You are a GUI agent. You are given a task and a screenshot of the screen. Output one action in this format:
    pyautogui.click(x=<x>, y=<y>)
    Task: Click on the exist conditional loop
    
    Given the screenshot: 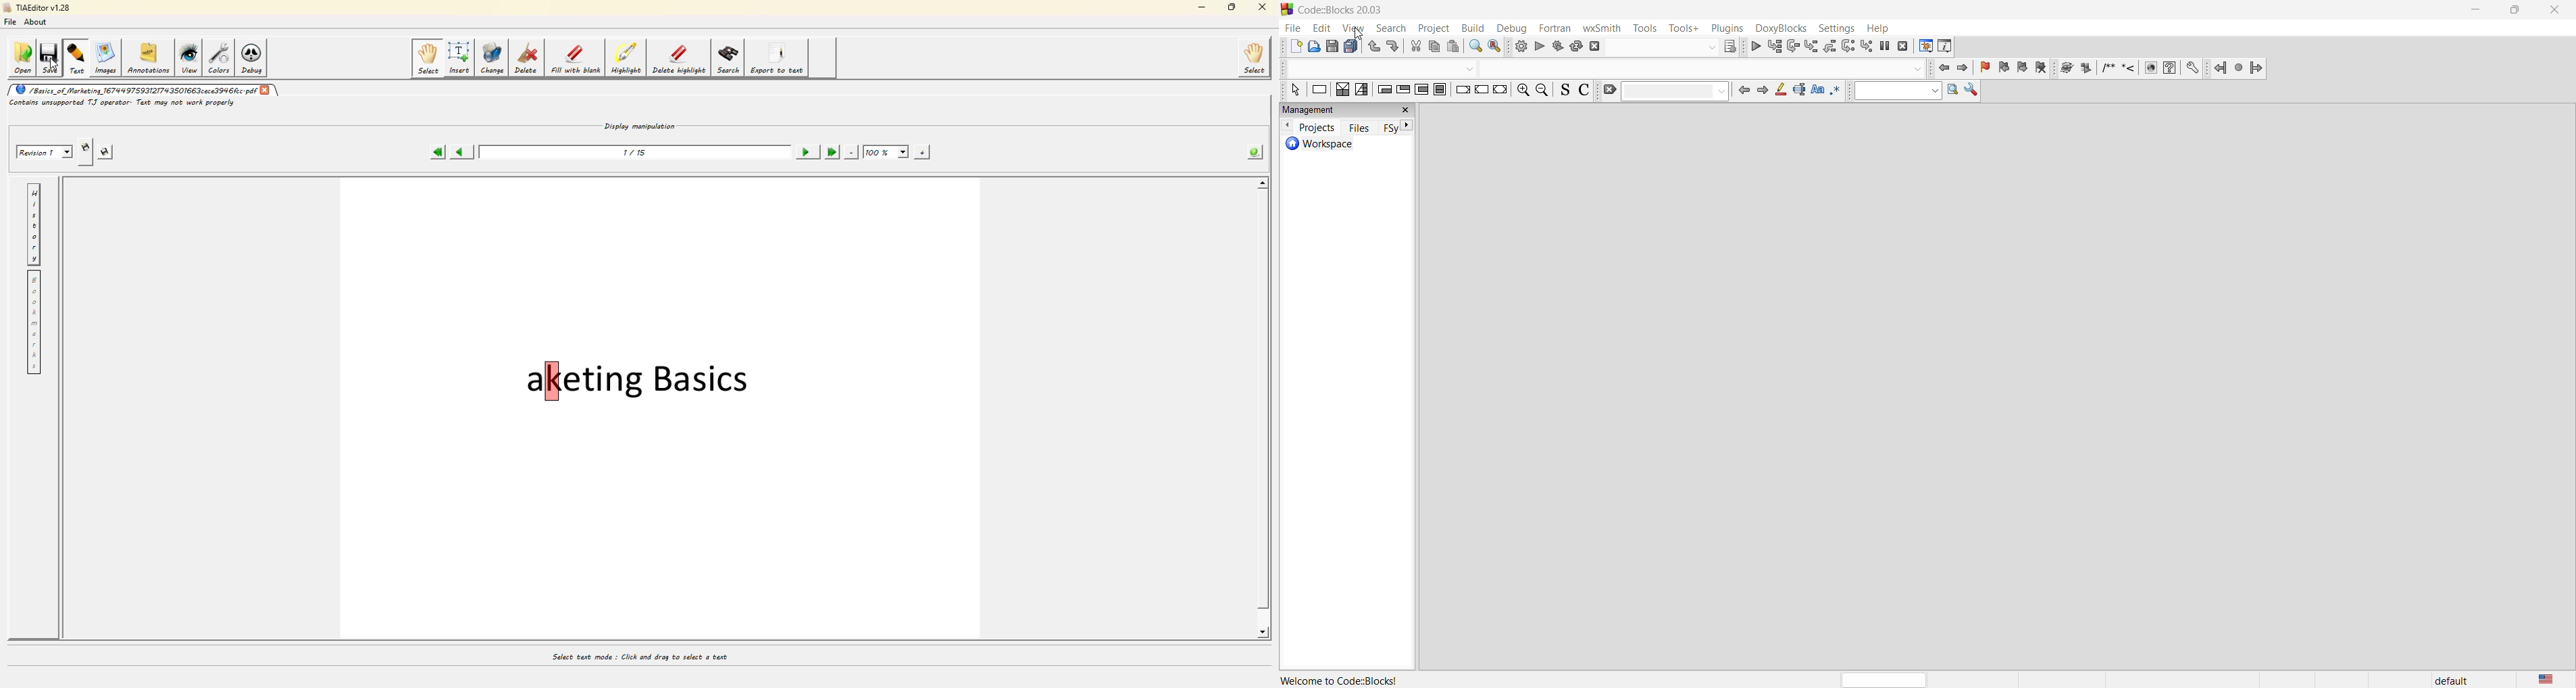 What is the action you would take?
    pyautogui.click(x=1404, y=91)
    